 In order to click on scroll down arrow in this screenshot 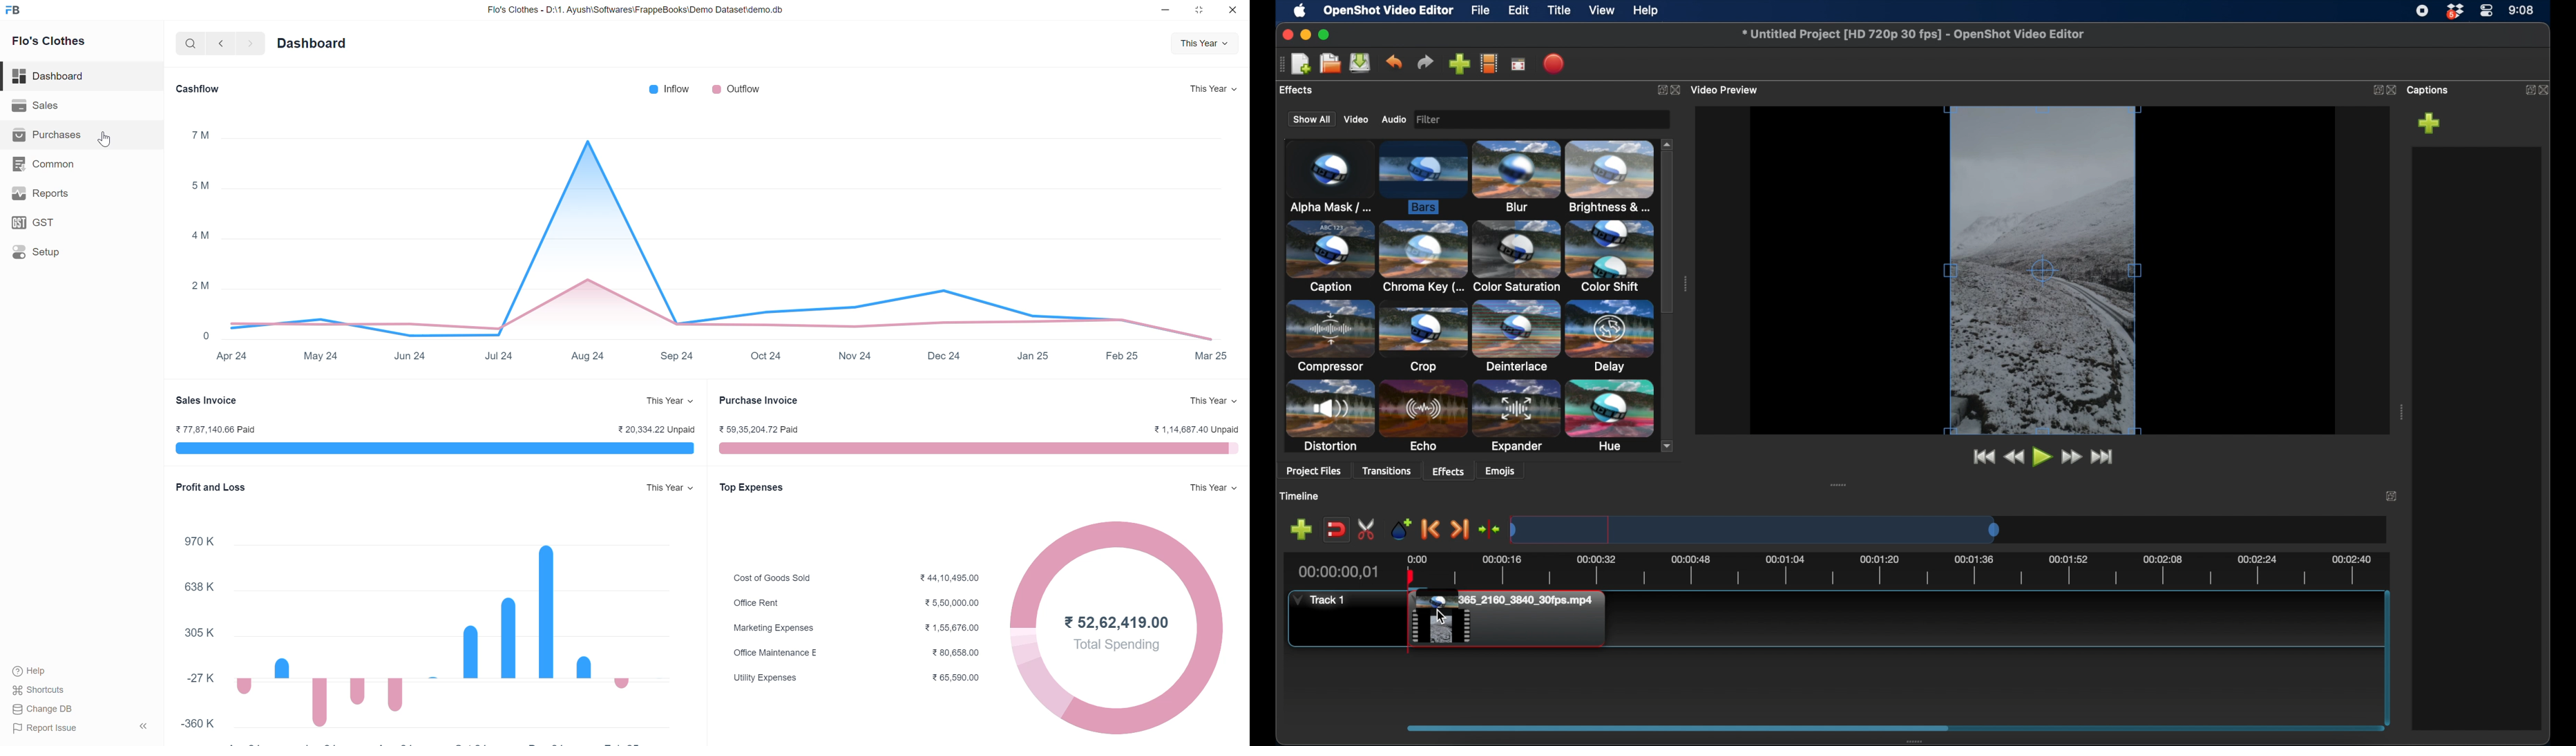, I will do `click(1671, 446)`.